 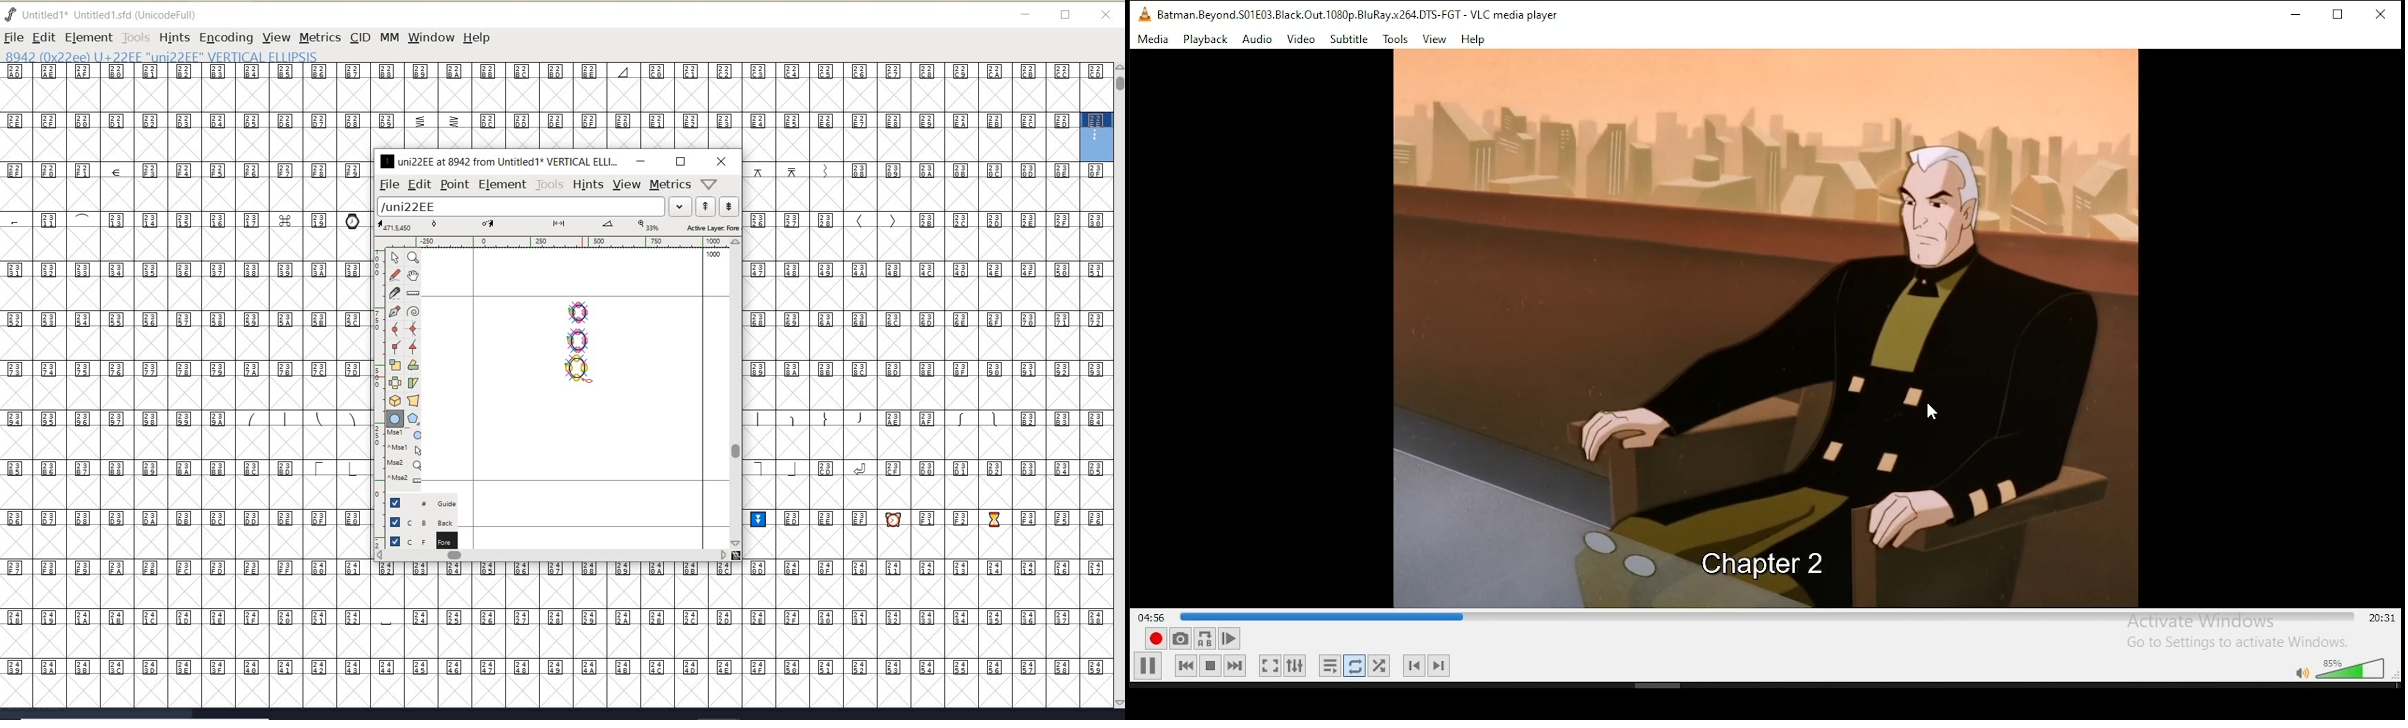 I want to click on Loop Playlist , so click(x=1331, y=668).